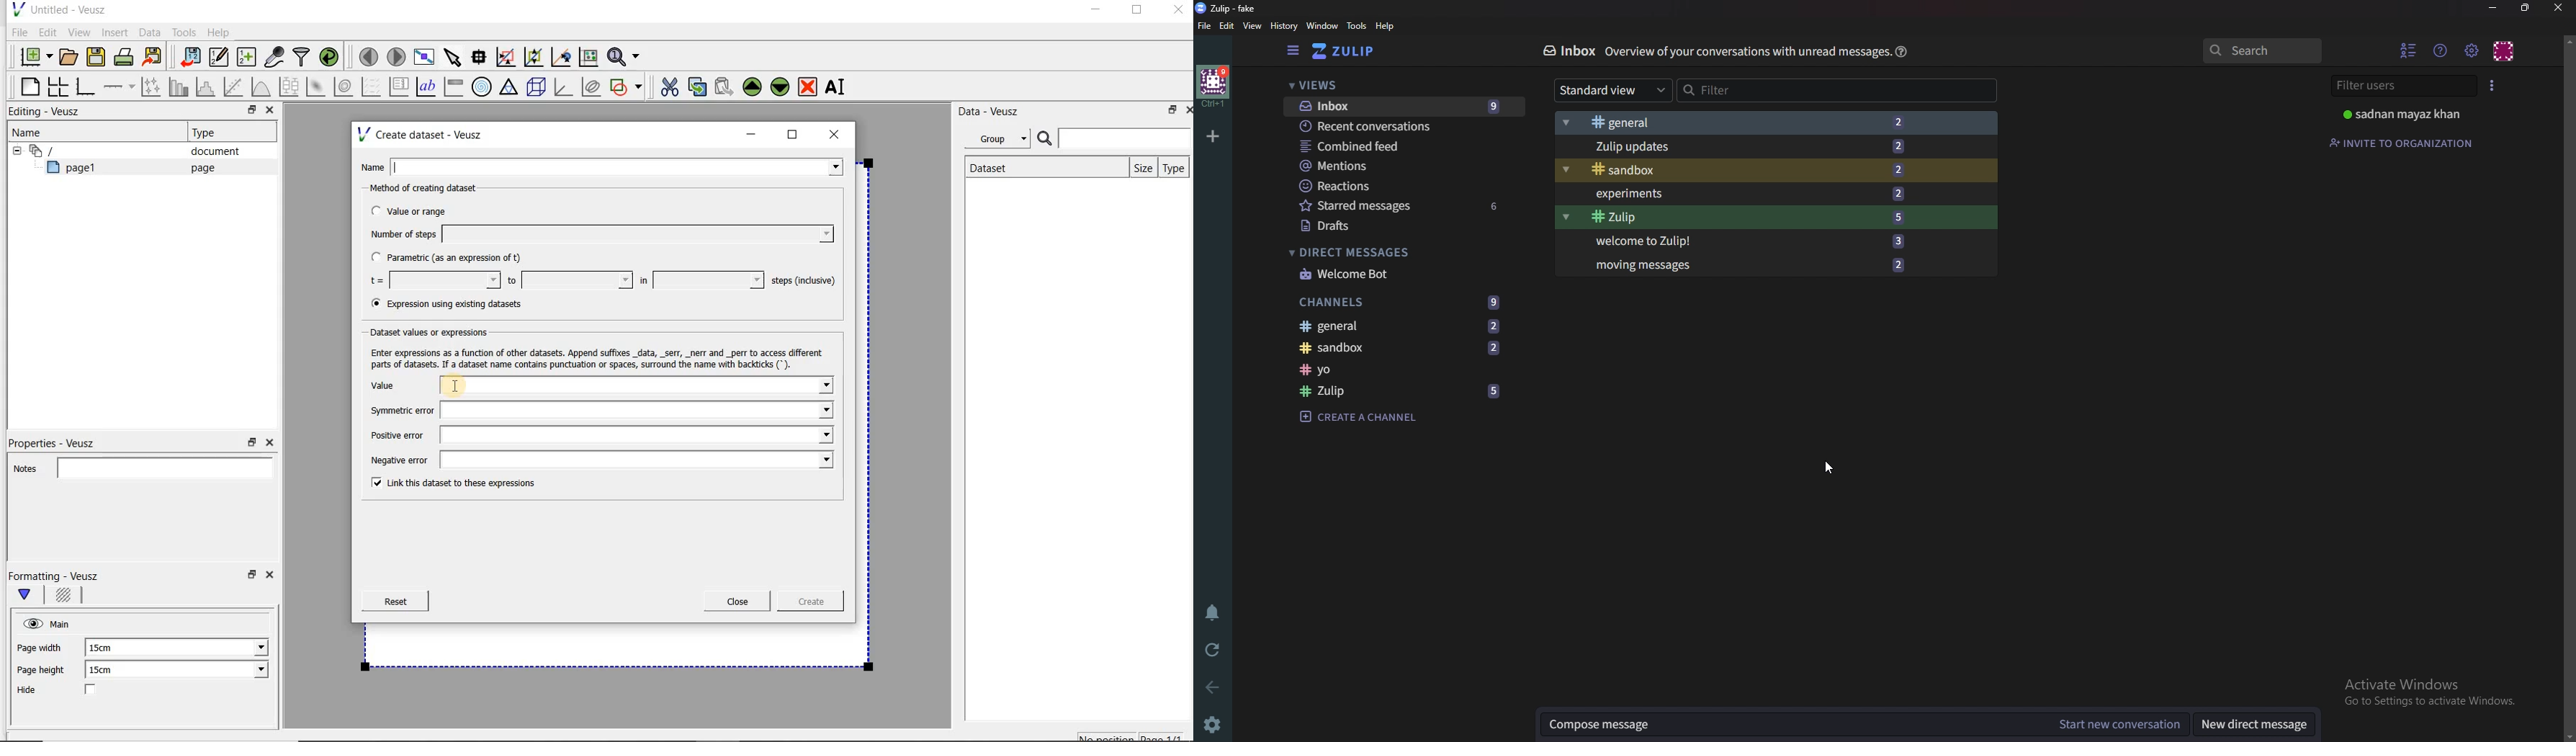  What do you see at coordinates (1391, 275) in the screenshot?
I see `Welcome bot` at bounding box center [1391, 275].